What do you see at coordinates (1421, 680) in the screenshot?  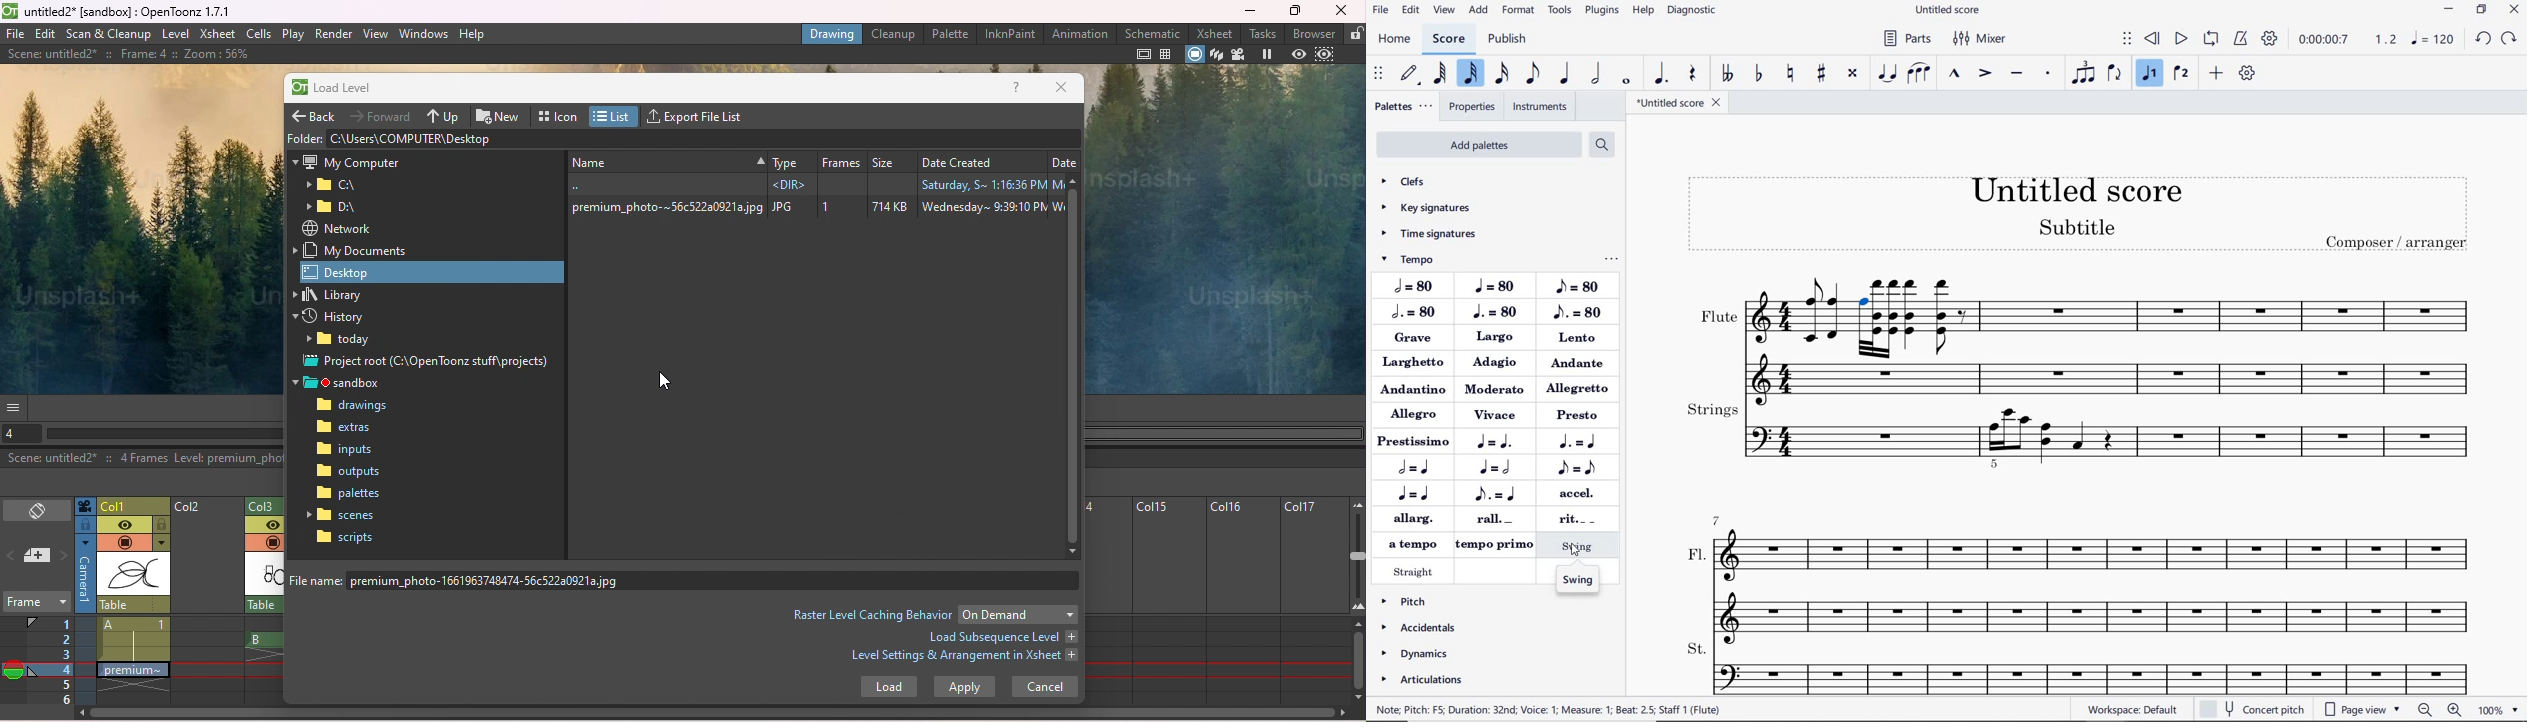 I see `articulations` at bounding box center [1421, 680].